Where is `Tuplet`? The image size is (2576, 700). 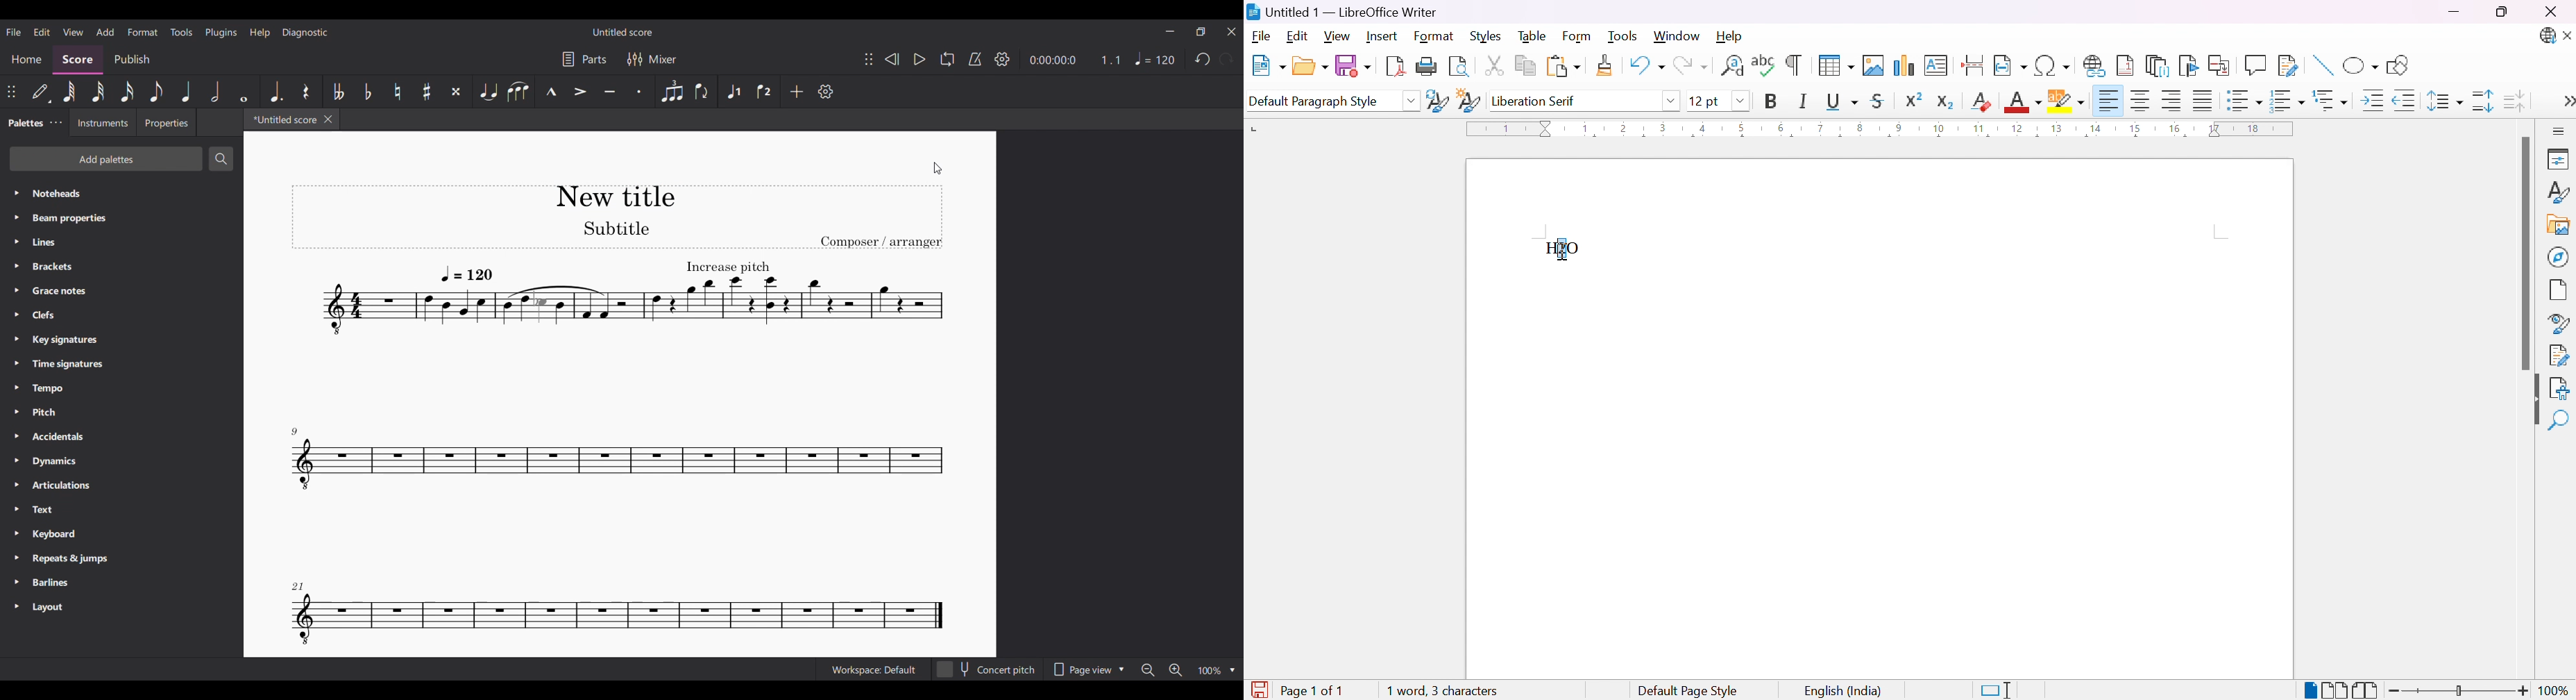 Tuplet is located at coordinates (672, 91).